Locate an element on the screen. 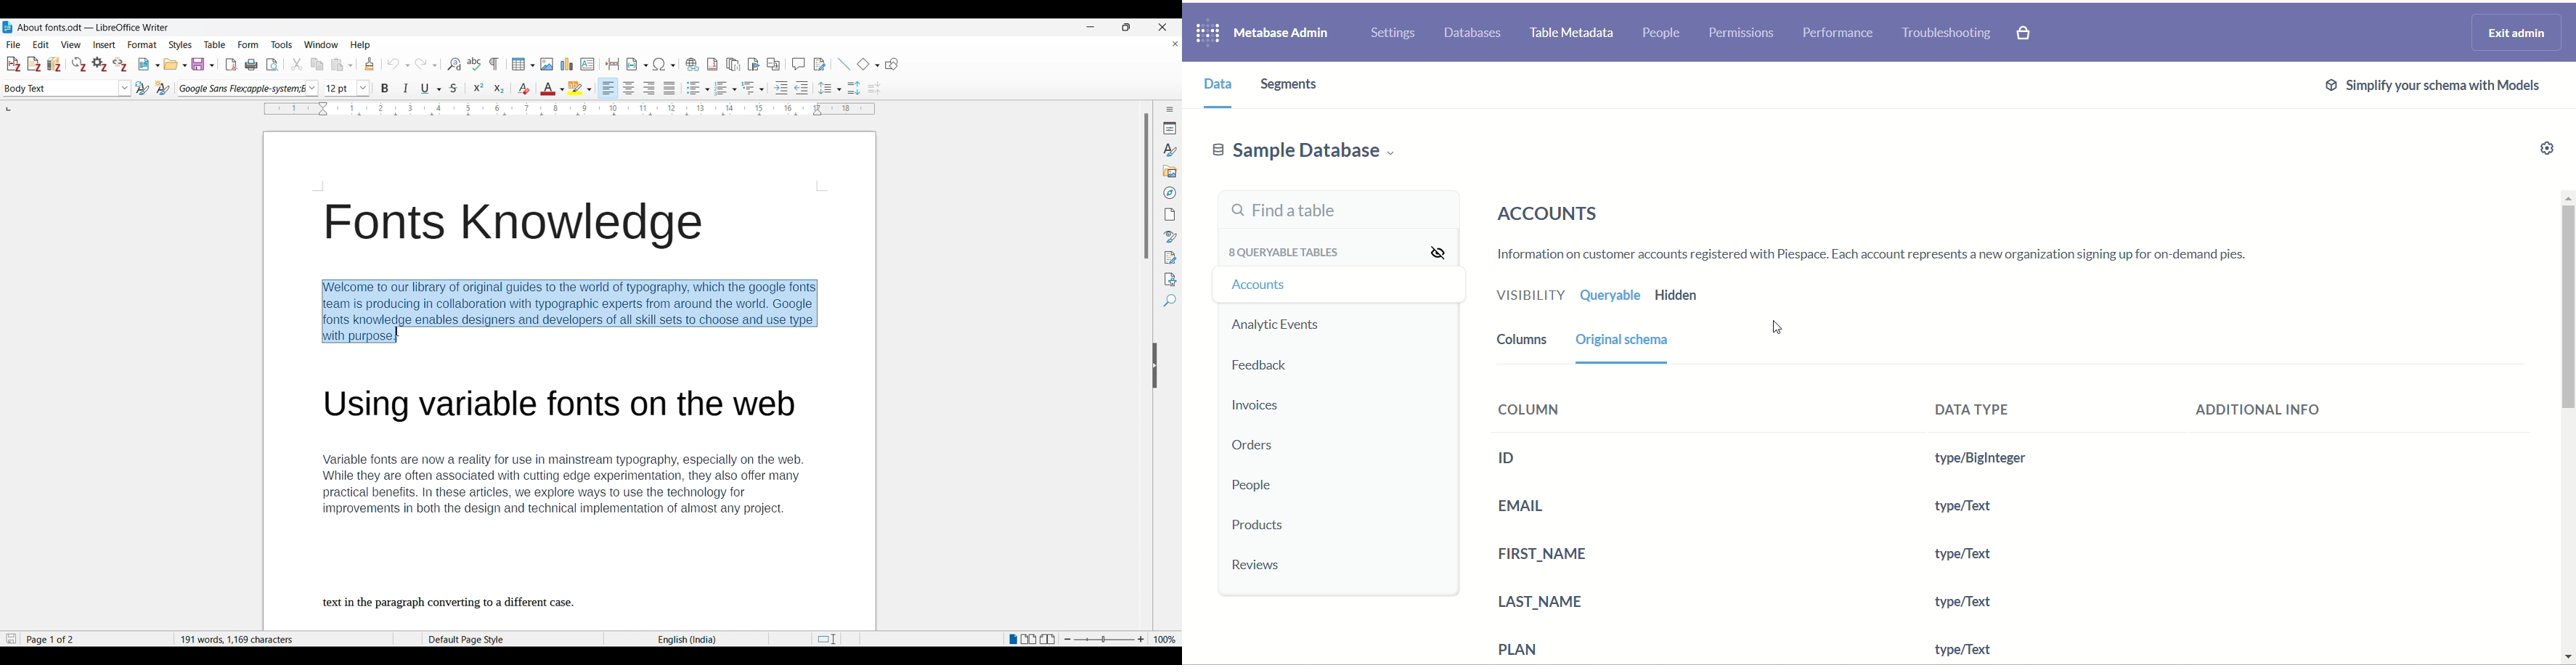 This screenshot has height=672, width=2576. Insert menu is located at coordinates (105, 45).